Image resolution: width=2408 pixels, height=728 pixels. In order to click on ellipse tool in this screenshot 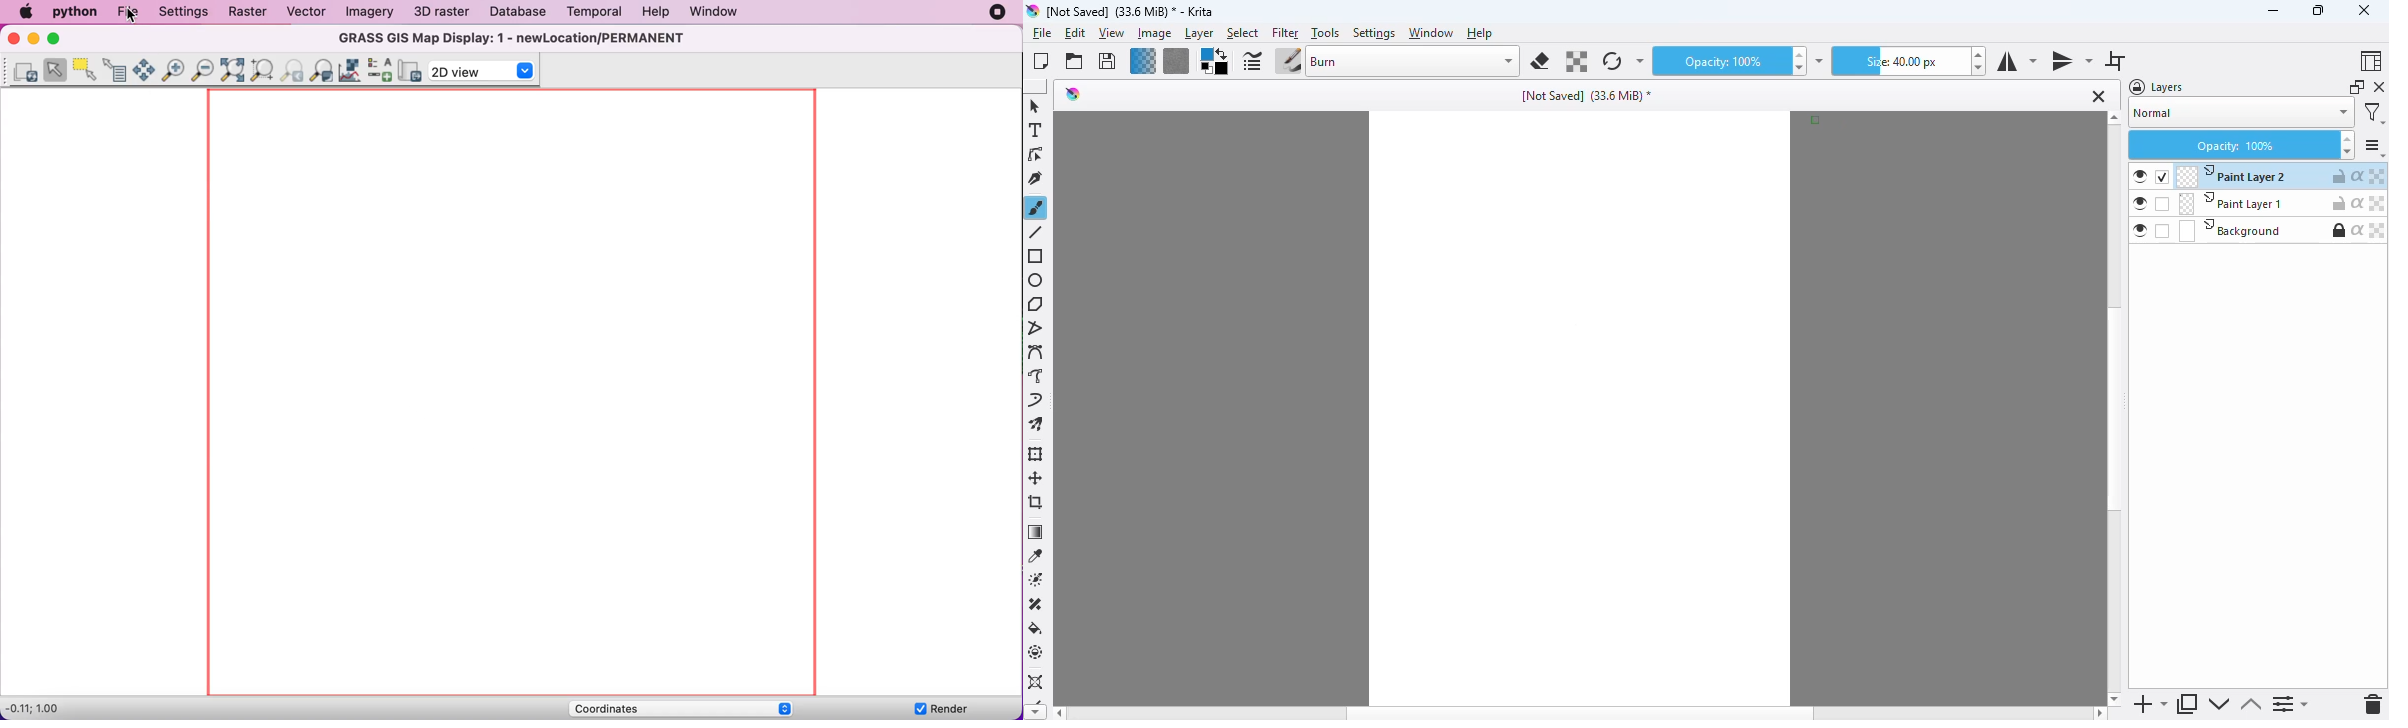, I will do `click(1036, 280)`.